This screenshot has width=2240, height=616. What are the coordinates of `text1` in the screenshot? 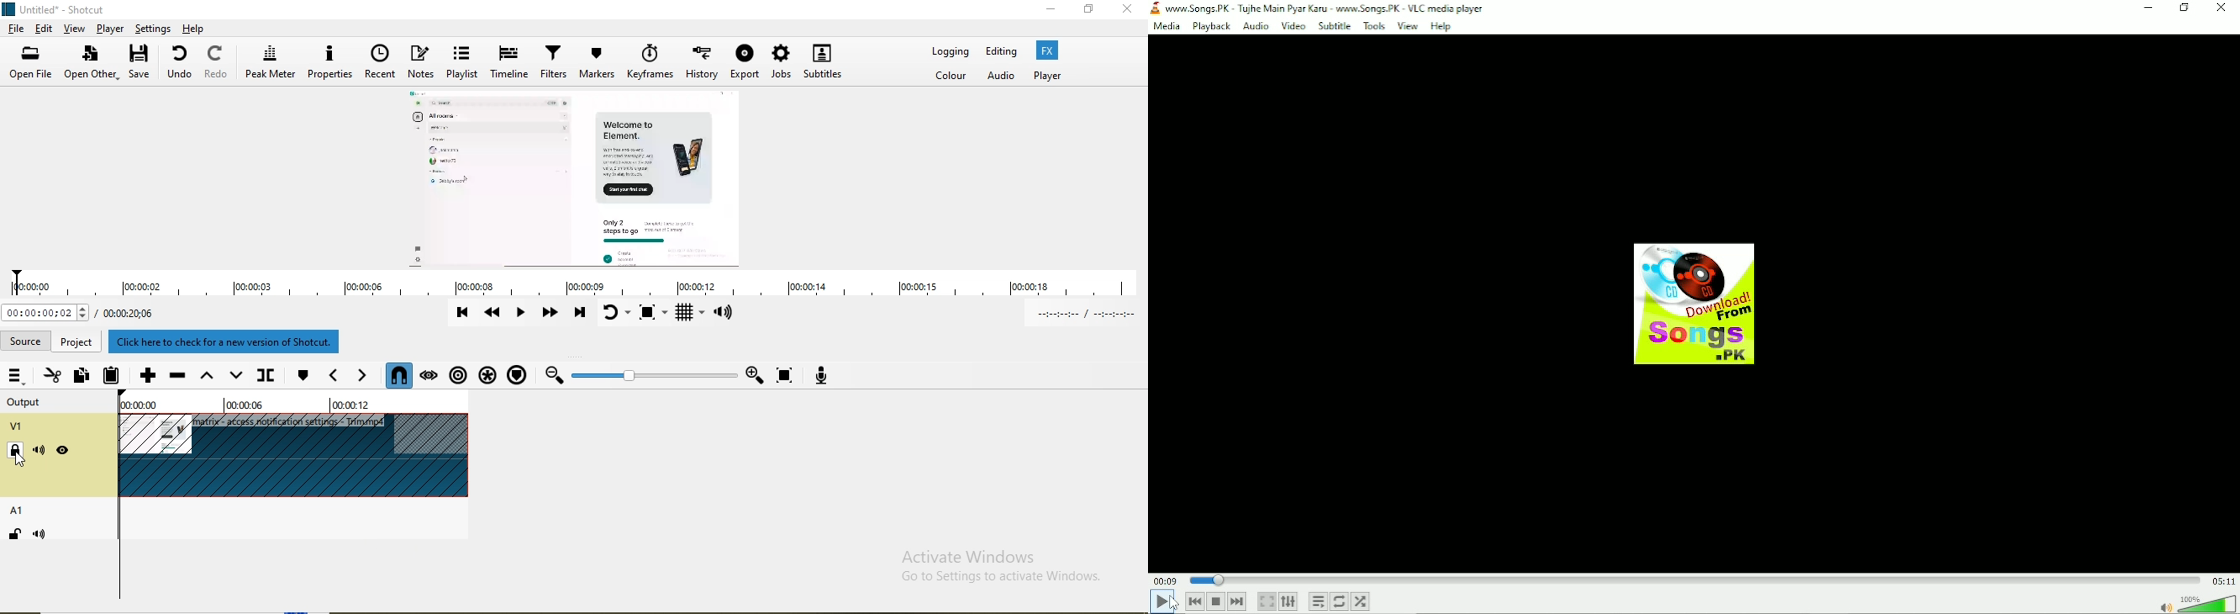 It's located at (233, 342).